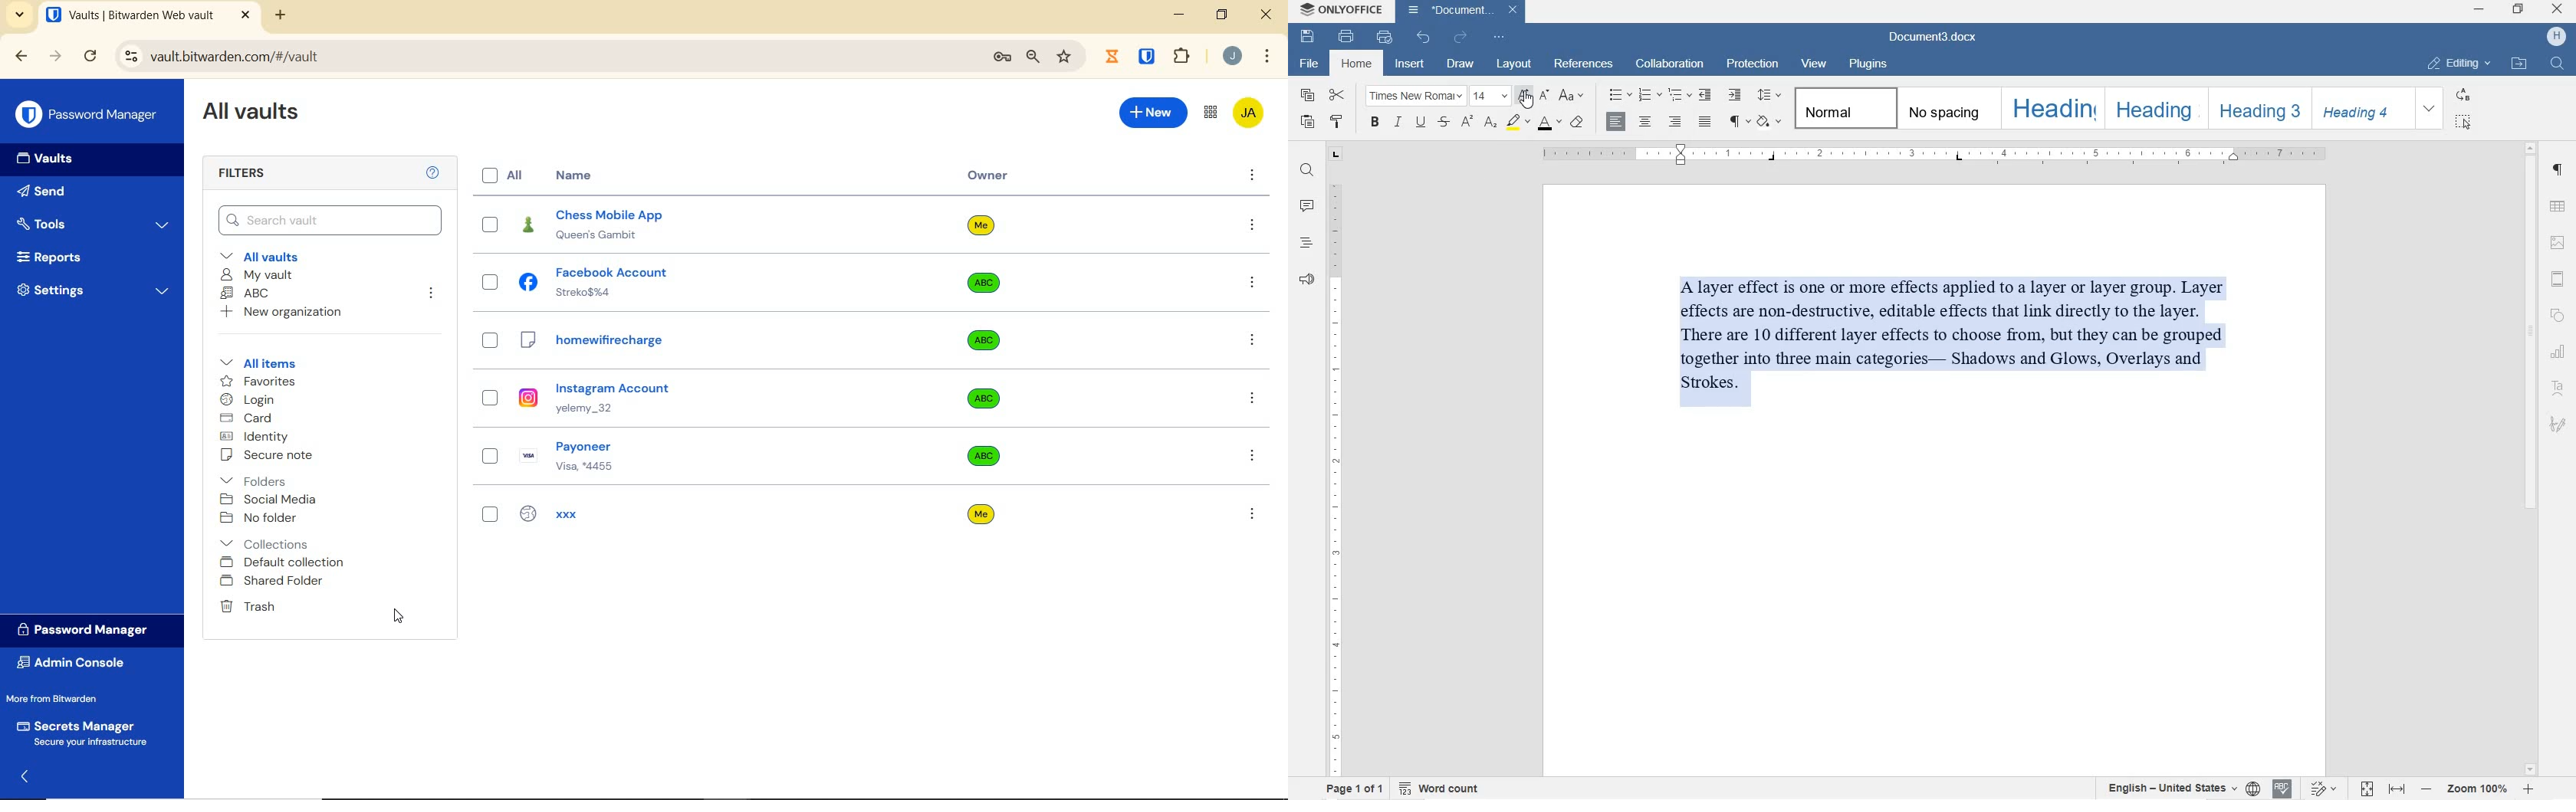 The image size is (2576, 812). What do you see at coordinates (249, 420) in the screenshot?
I see `card` at bounding box center [249, 420].